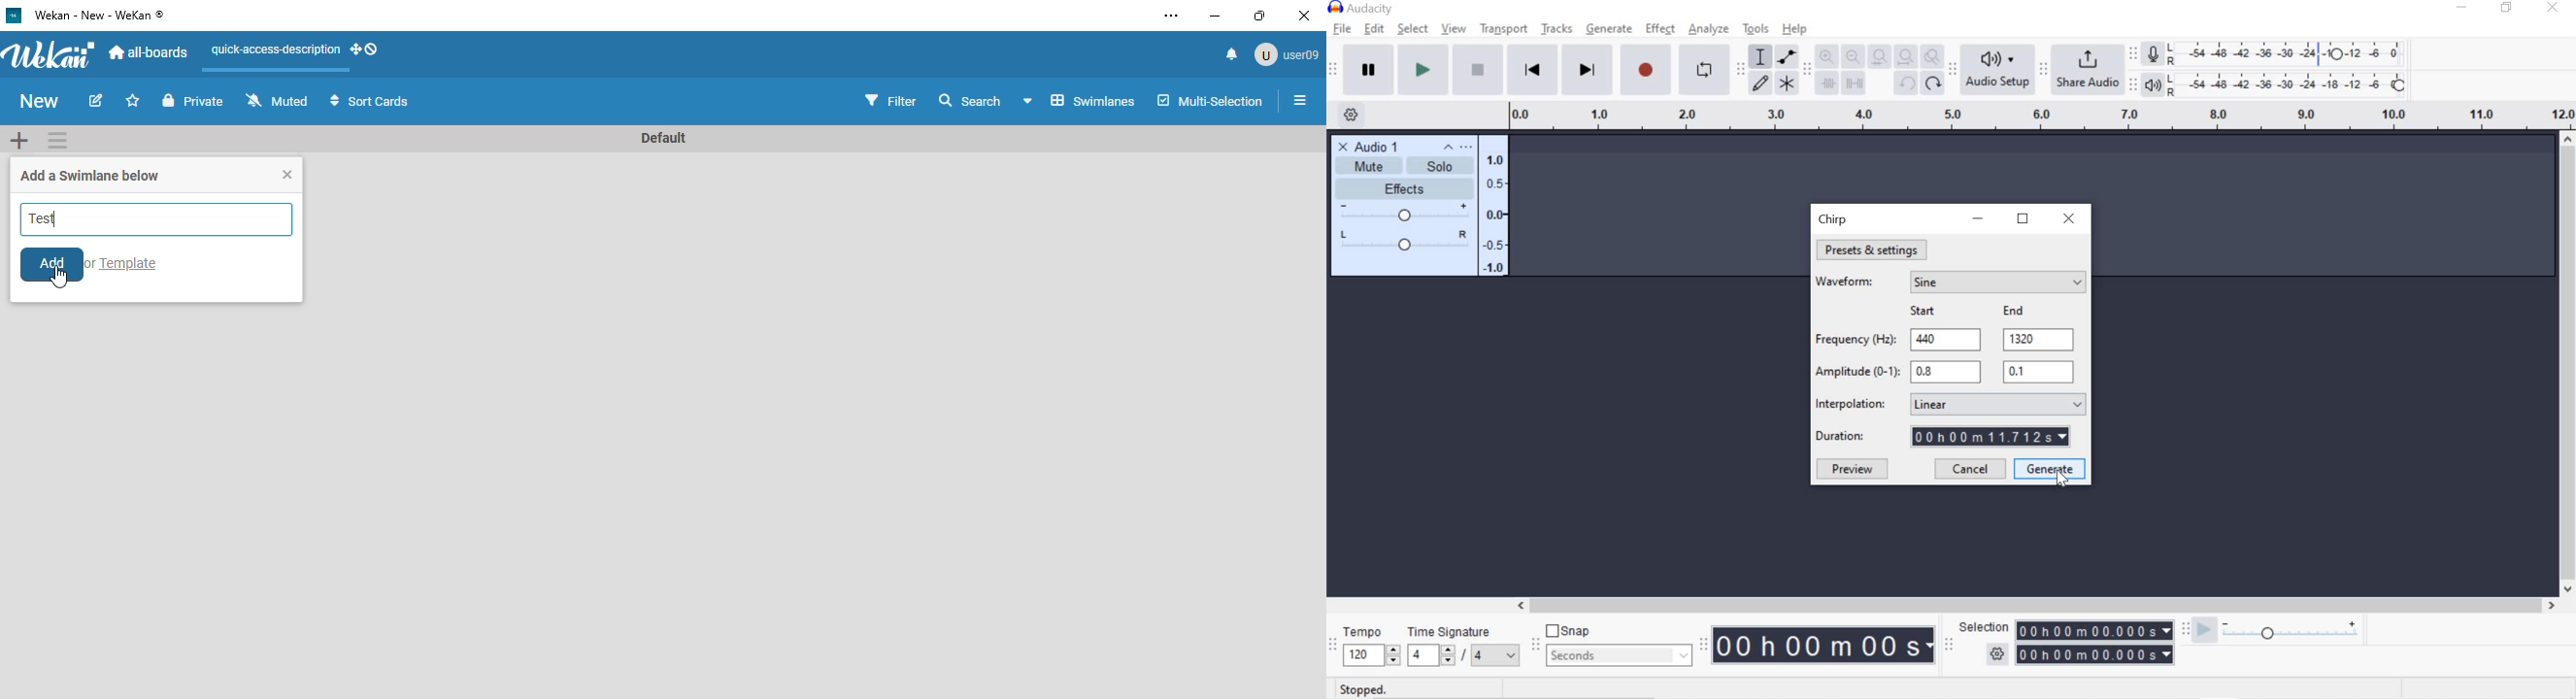 Image resolution: width=2576 pixels, height=700 pixels. What do you see at coordinates (1949, 340) in the screenshot?
I see `Frequency field` at bounding box center [1949, 340].